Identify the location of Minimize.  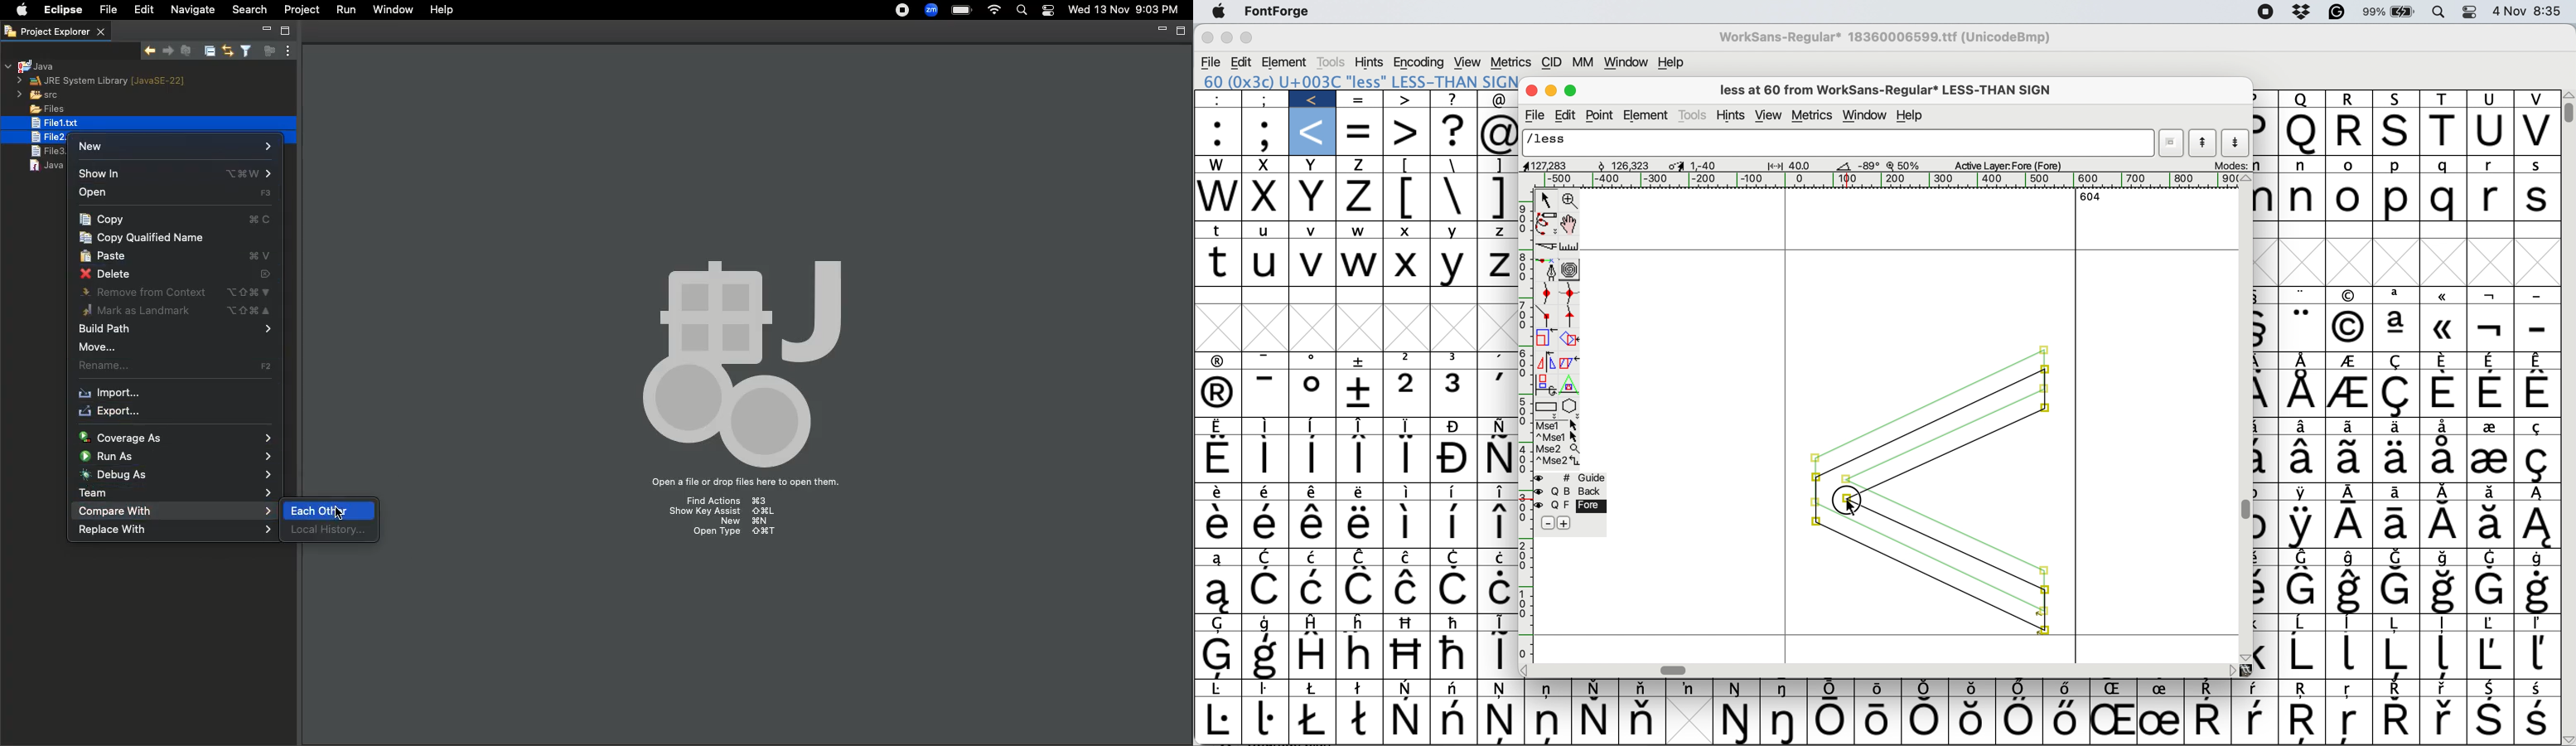
(267, 29).